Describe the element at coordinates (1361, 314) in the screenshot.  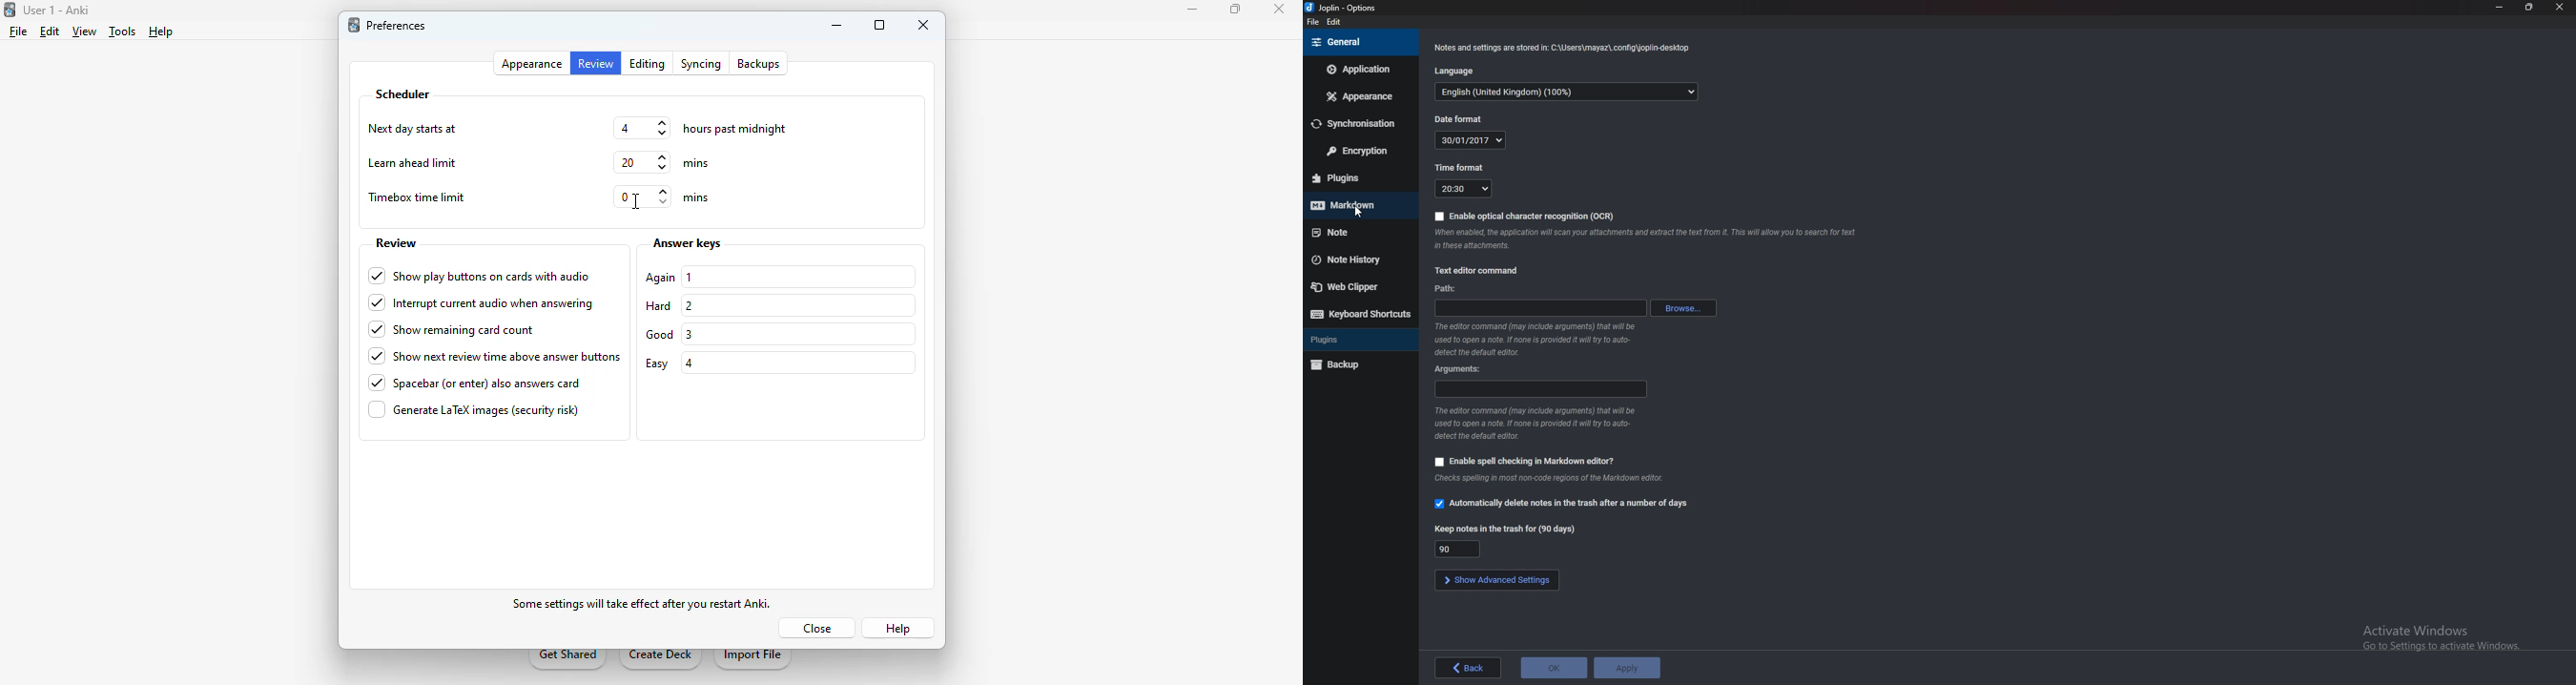
I see `Keyboard shortcuts` at that location.